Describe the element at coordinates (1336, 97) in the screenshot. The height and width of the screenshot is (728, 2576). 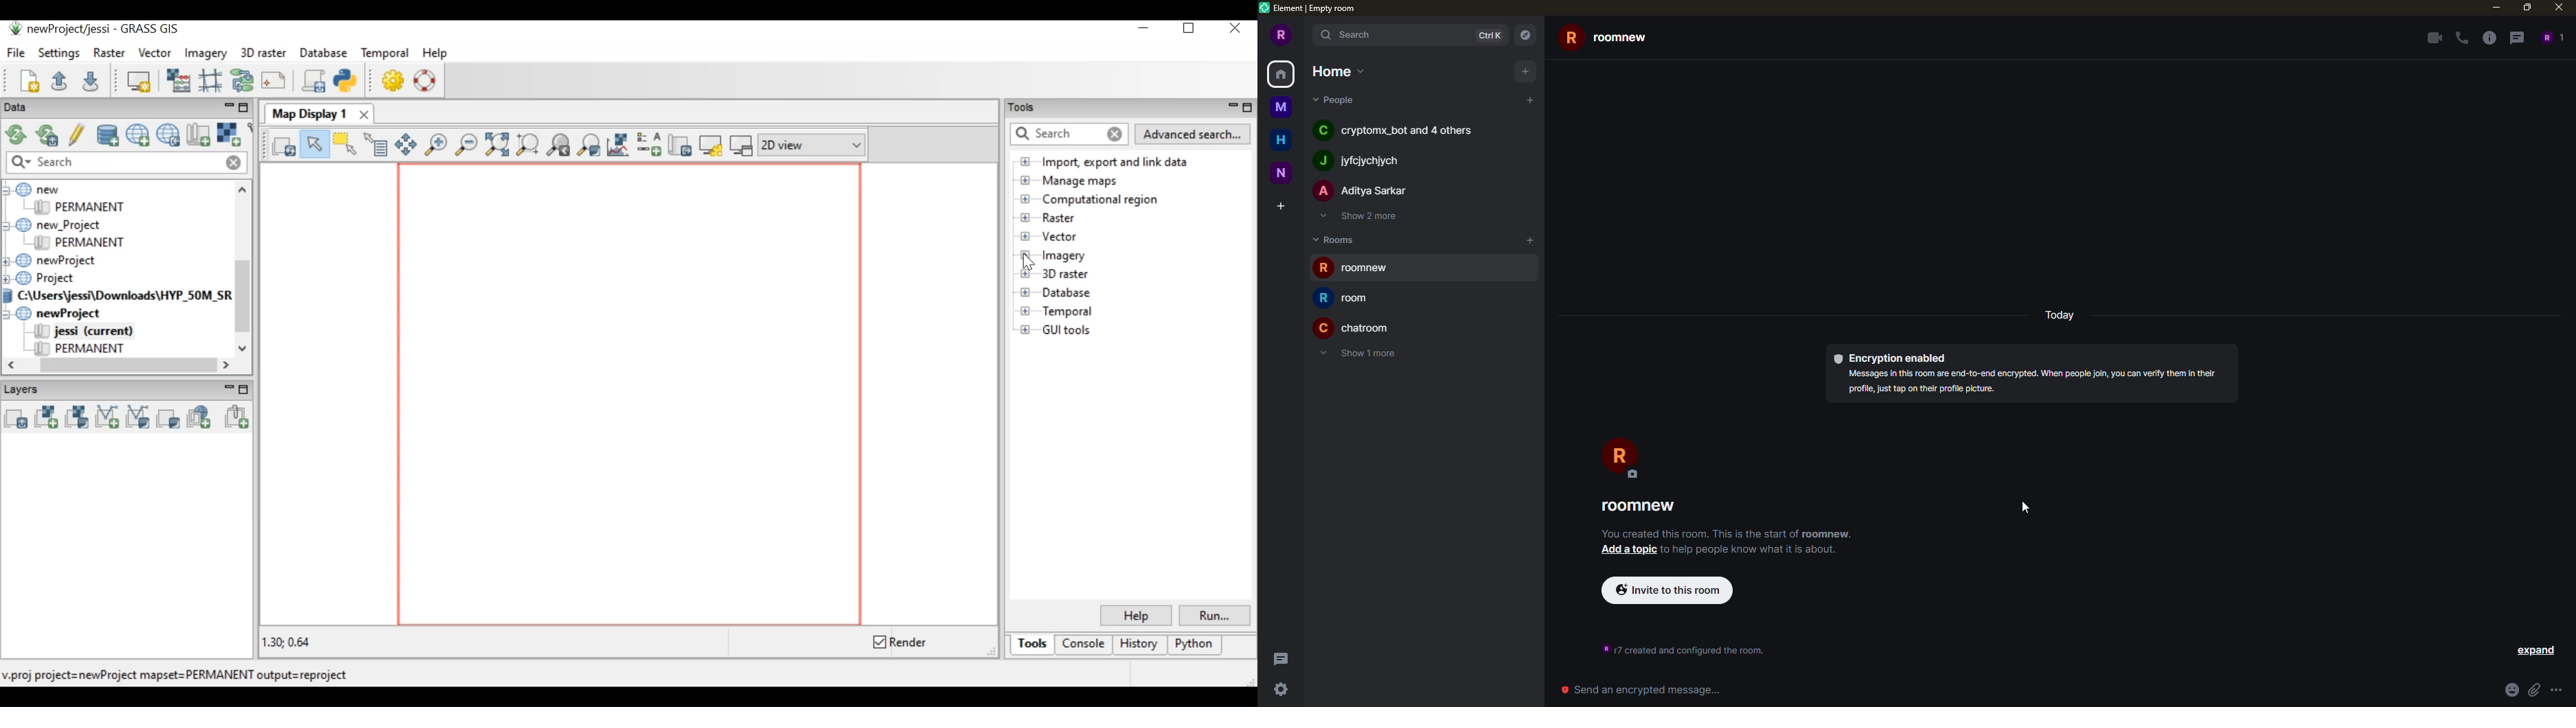
I see `people` at that location.